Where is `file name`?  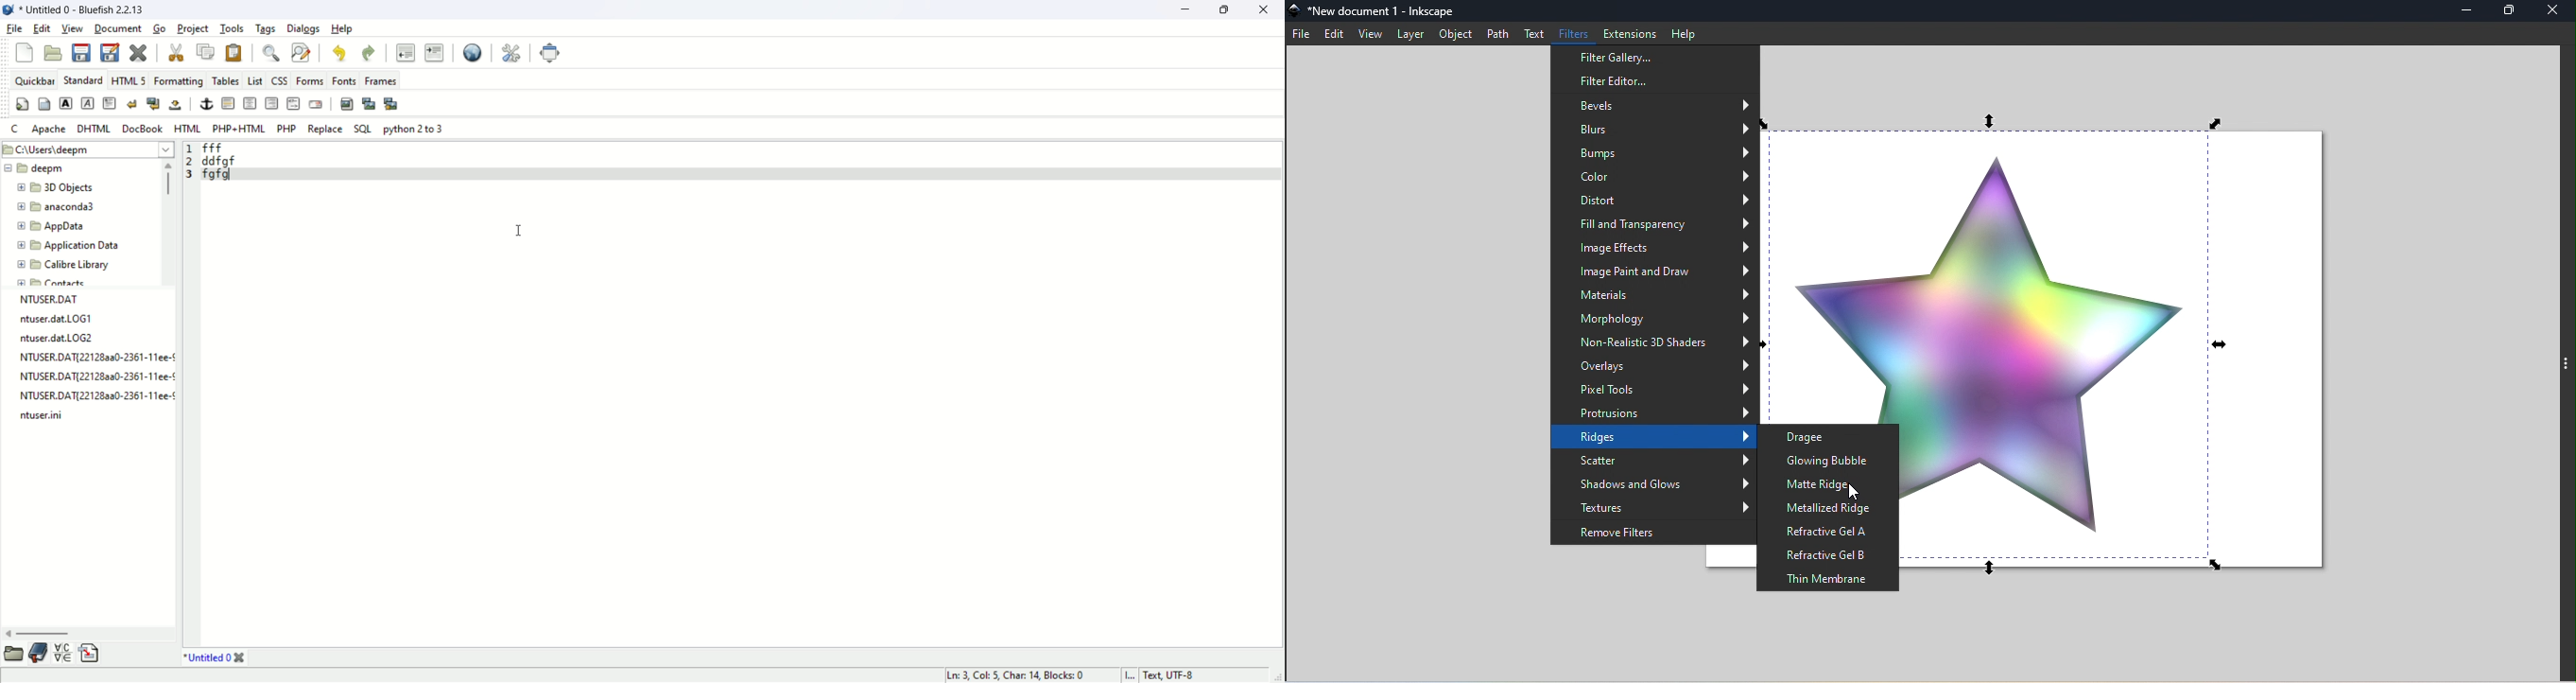
file name is located at coordinates (94, 398).